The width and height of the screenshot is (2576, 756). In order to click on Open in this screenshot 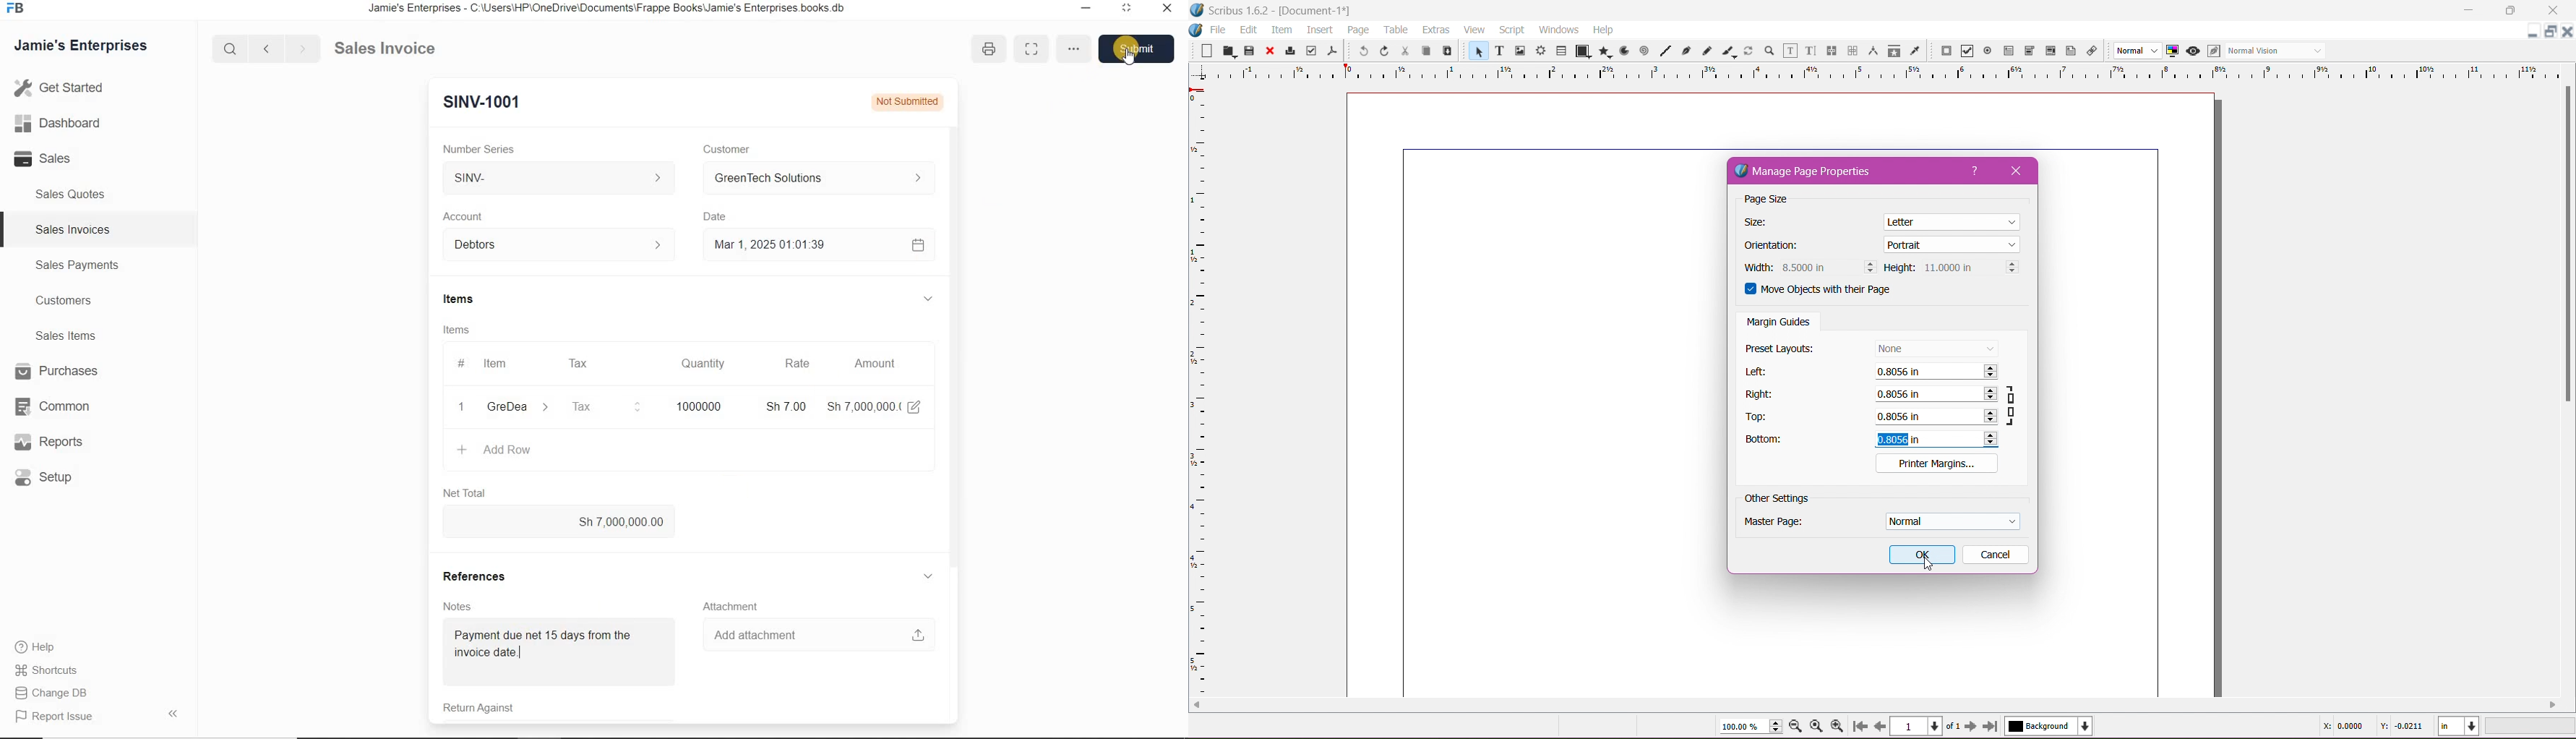, I will do `click(1227, 51)`.